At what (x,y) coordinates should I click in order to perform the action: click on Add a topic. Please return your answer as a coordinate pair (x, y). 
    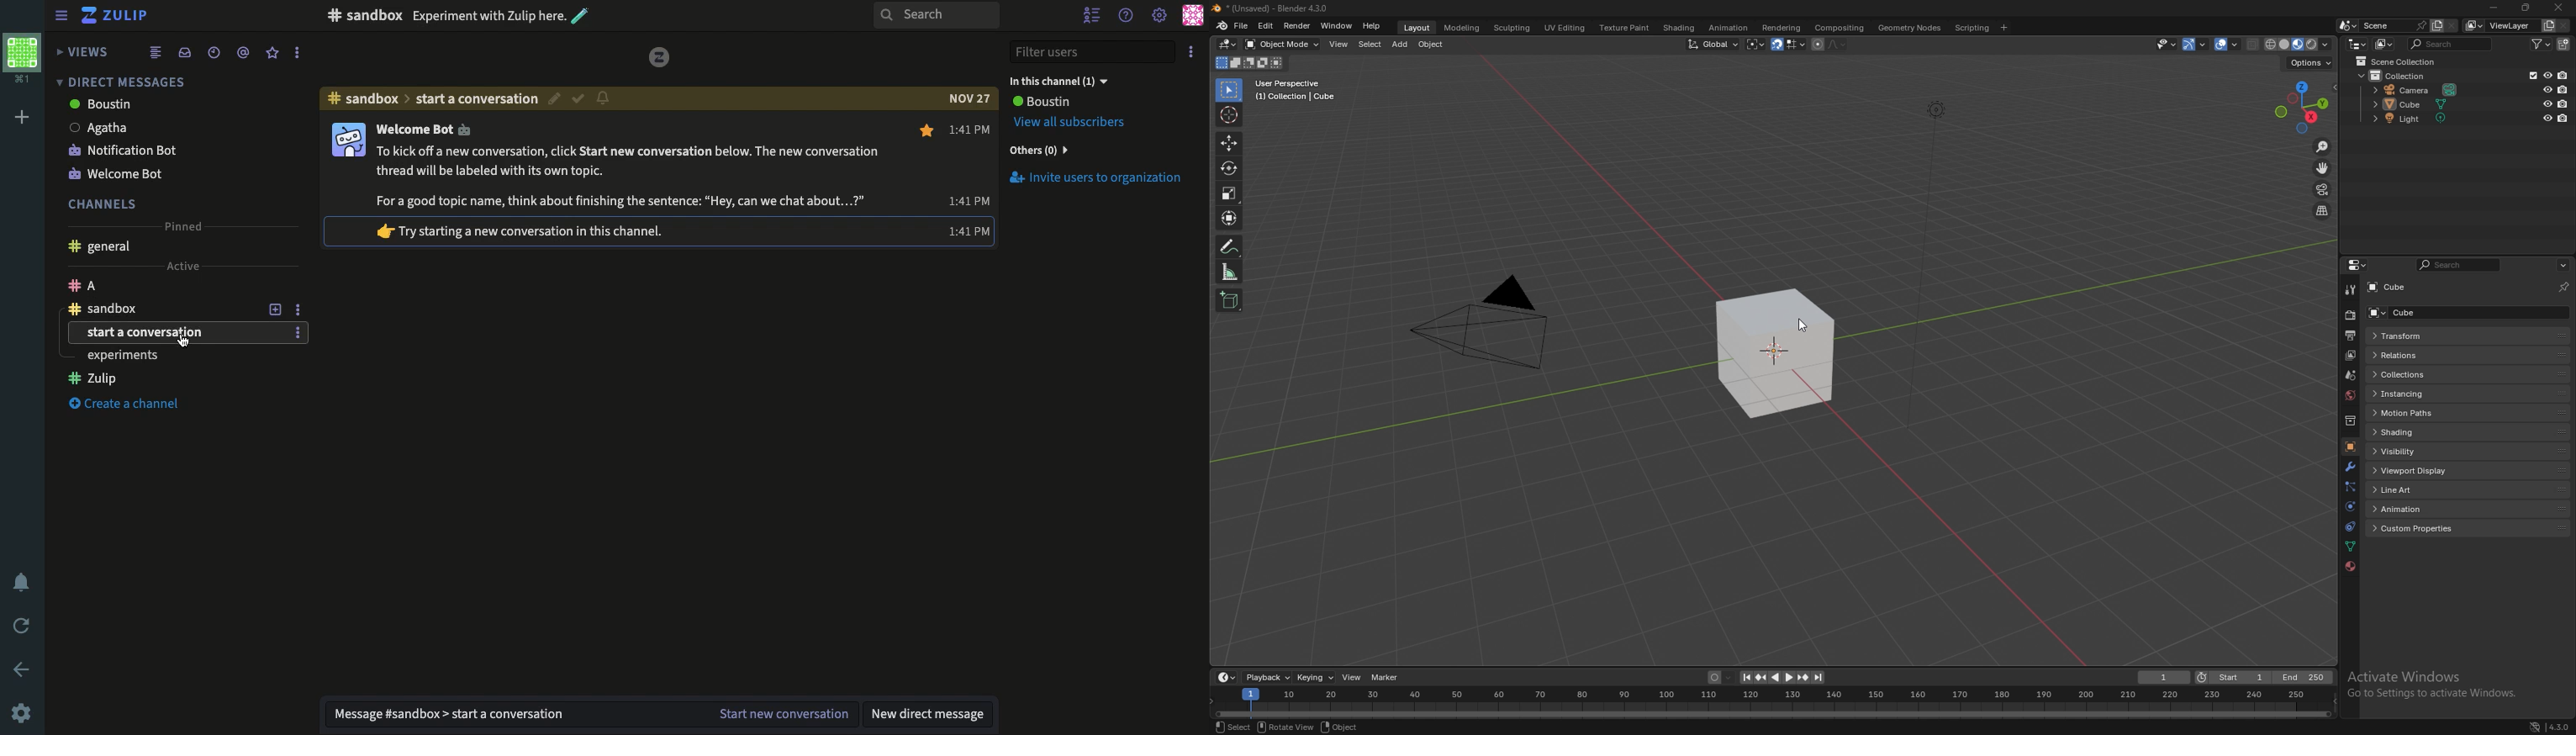
    Looking at the image, I should click on (275, 287).